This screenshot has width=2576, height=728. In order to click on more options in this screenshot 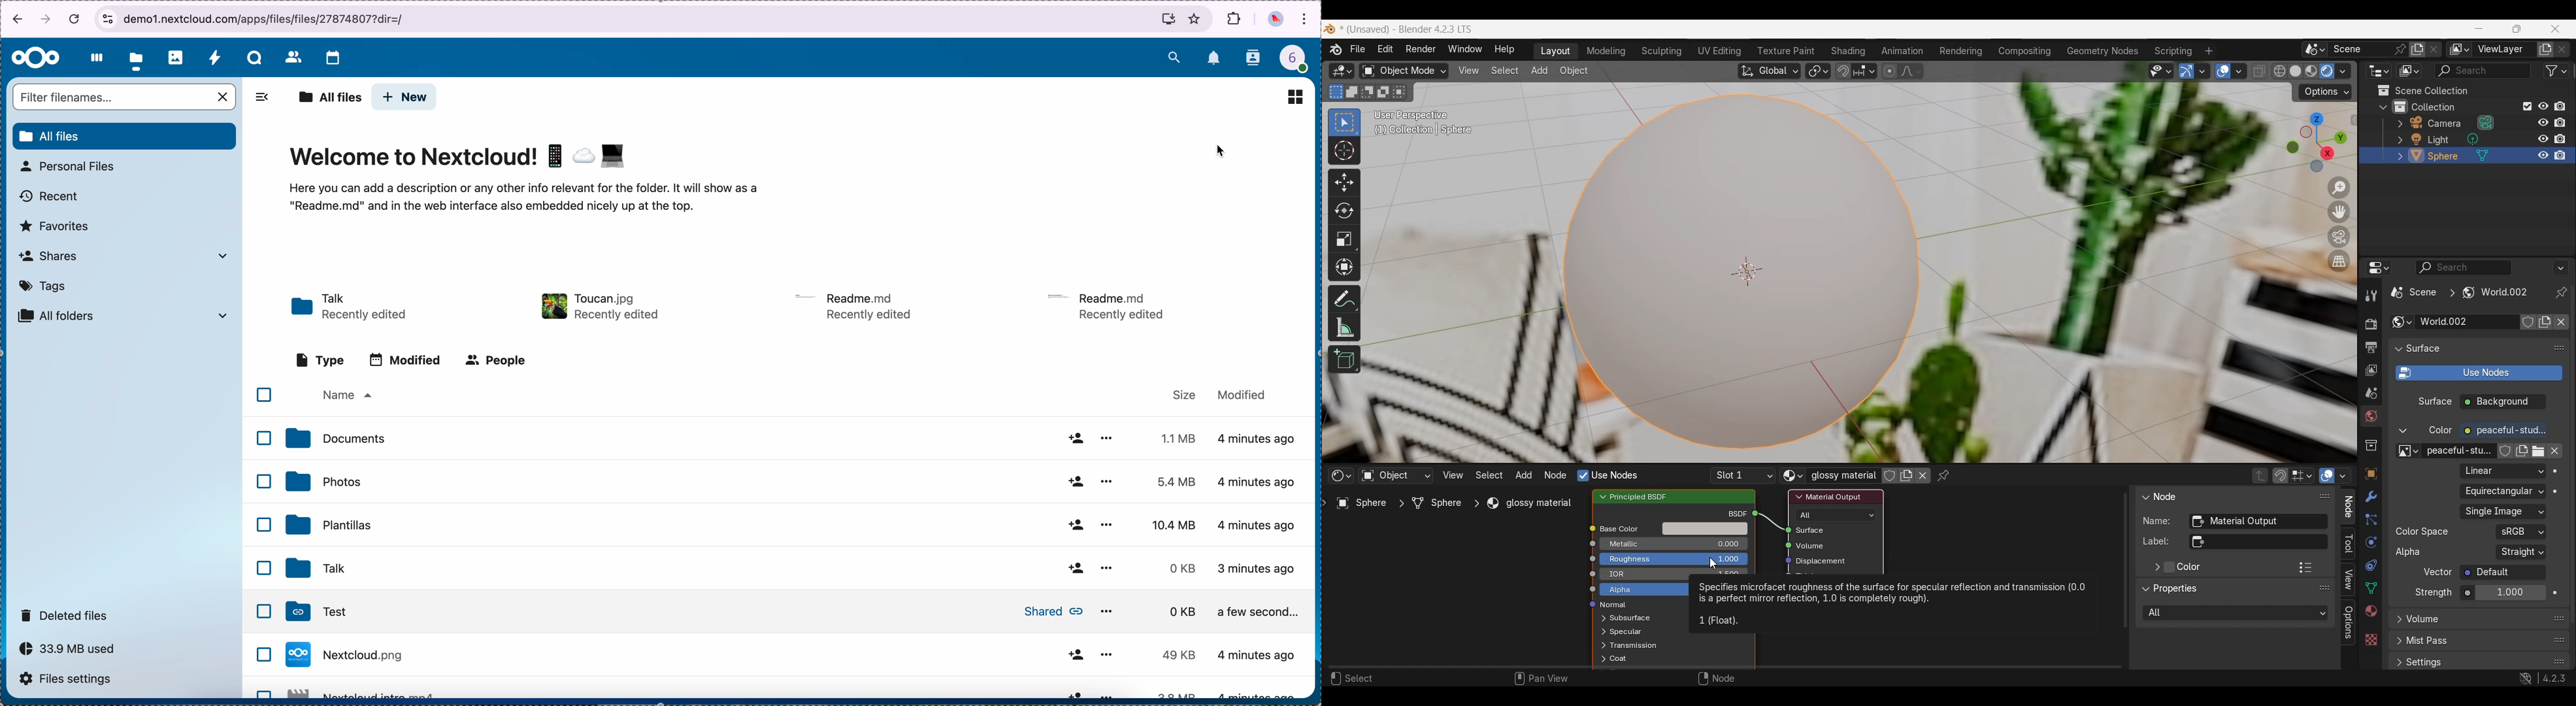, I will do `click(1109, 568)`.